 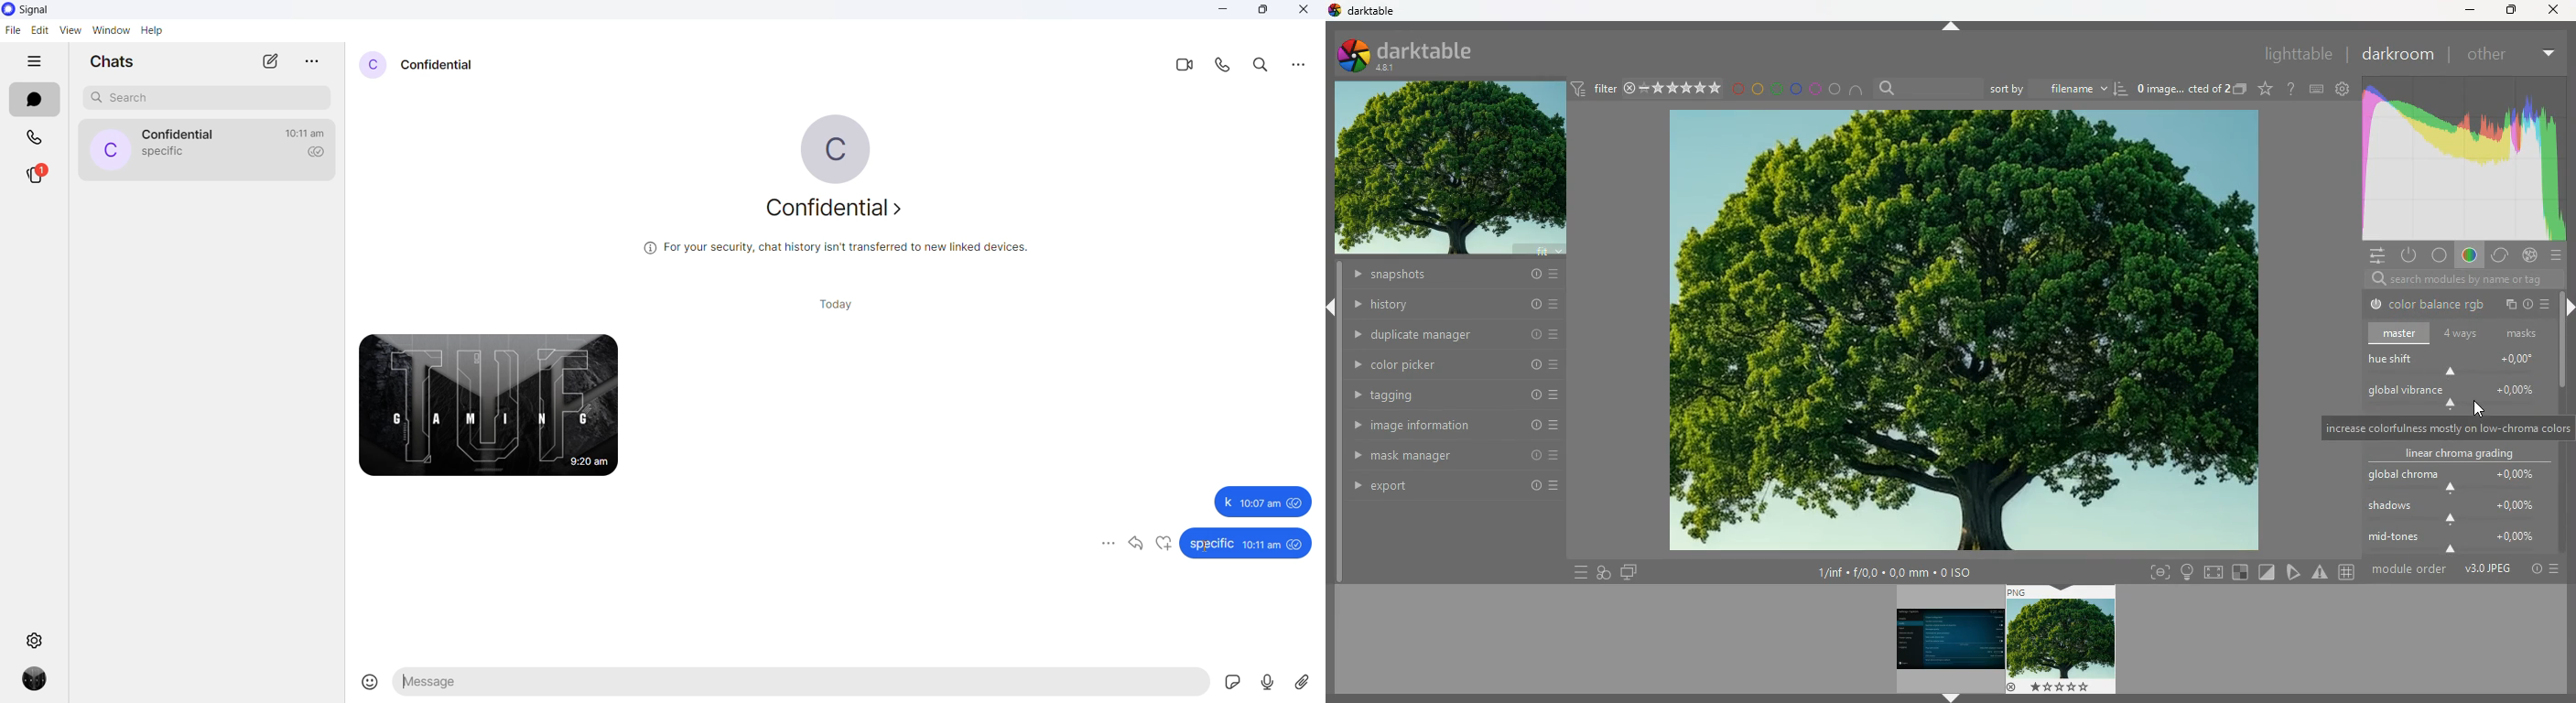 What do you see at coordinates (2268, 571) in the screenshot?
I see `divide` at bounding box center [2268, 571].